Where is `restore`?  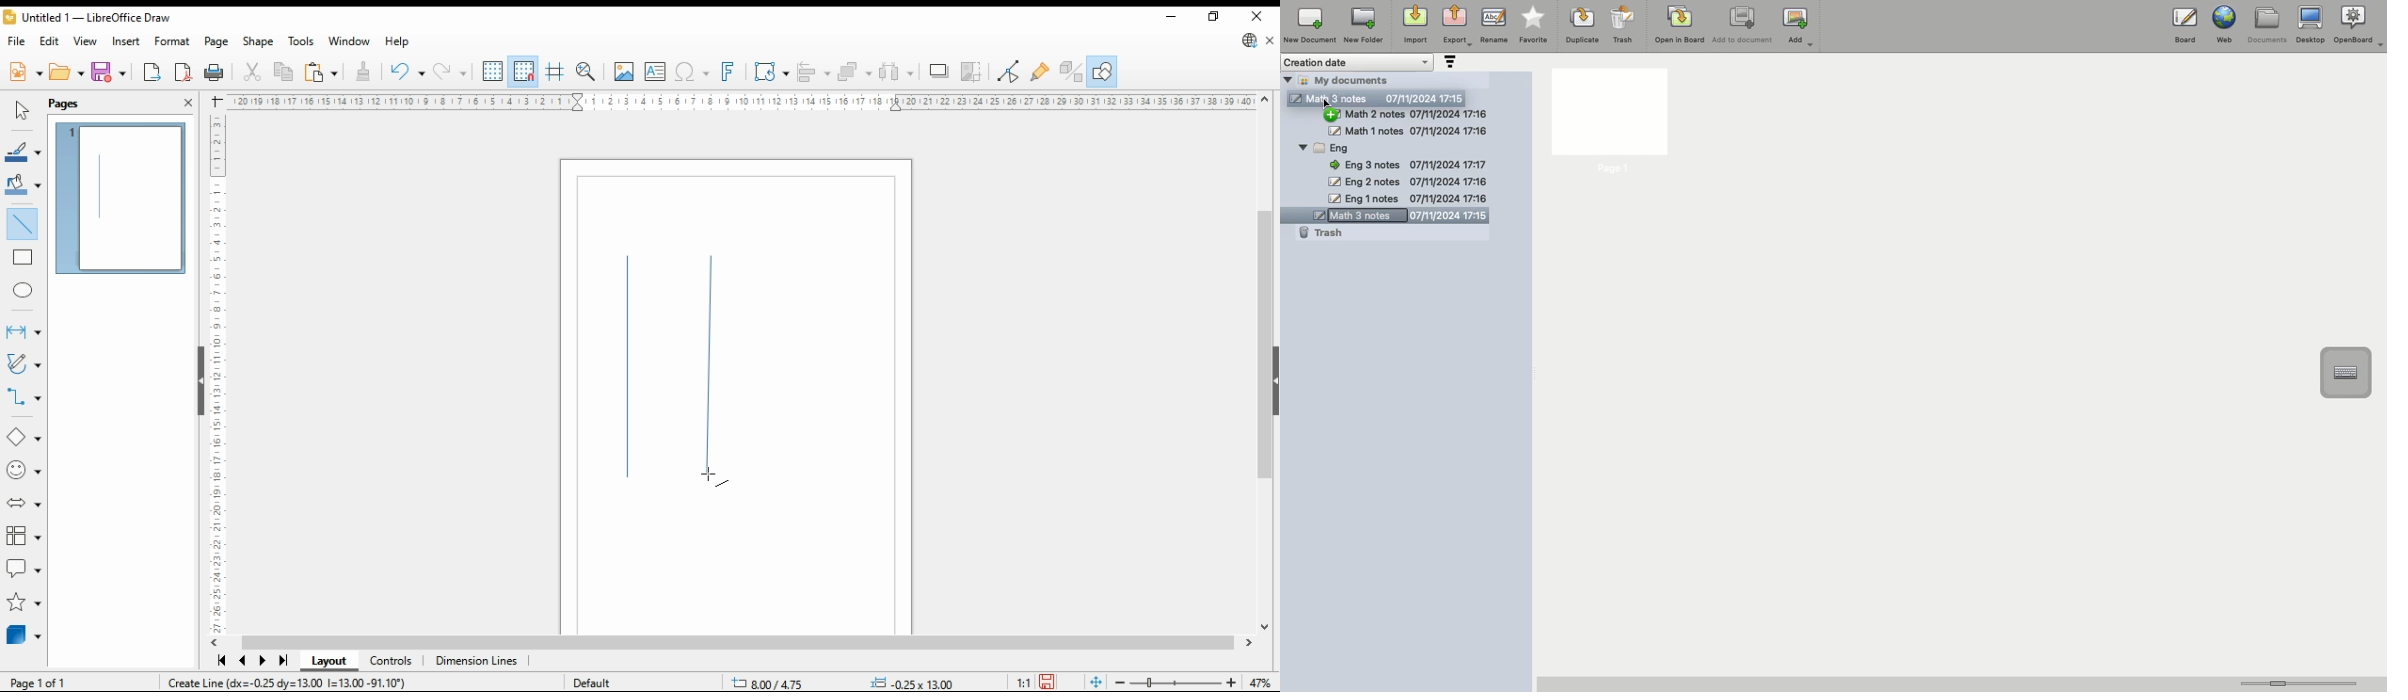
restore is located at coordinates (1213, 17).